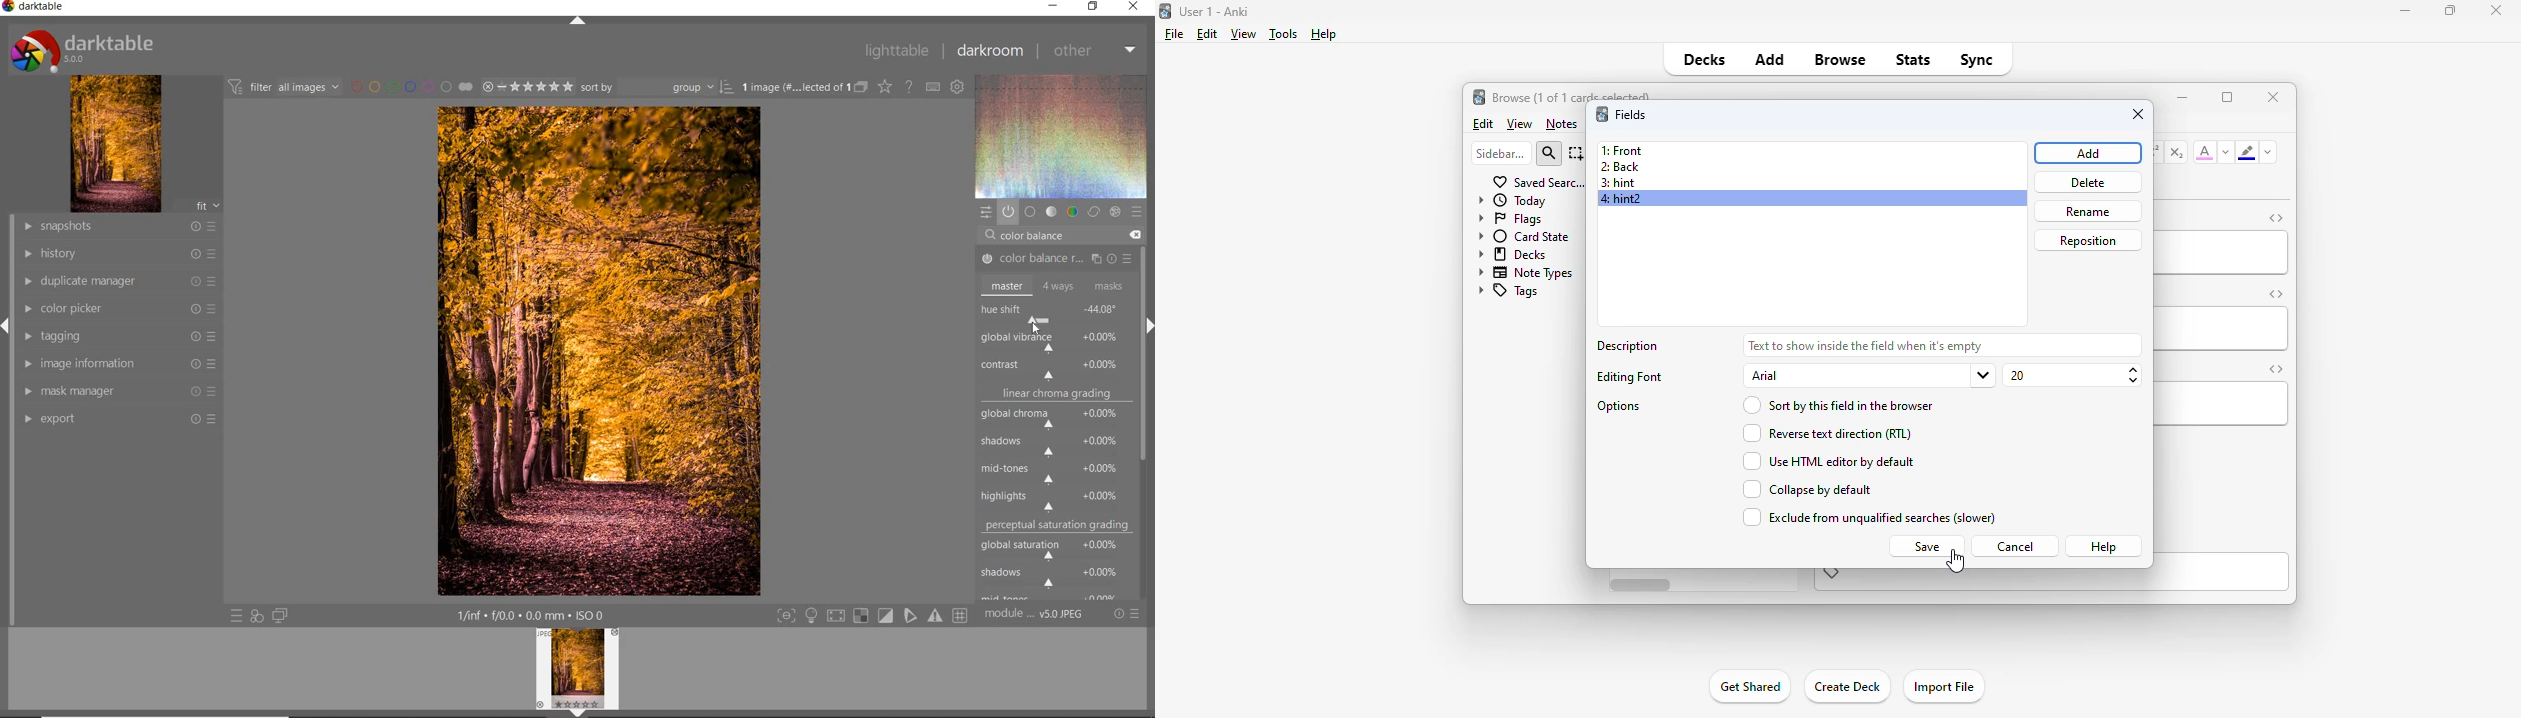  Describe the element at coordinates (116, 144) in the screenshot. I see `image` at that location.